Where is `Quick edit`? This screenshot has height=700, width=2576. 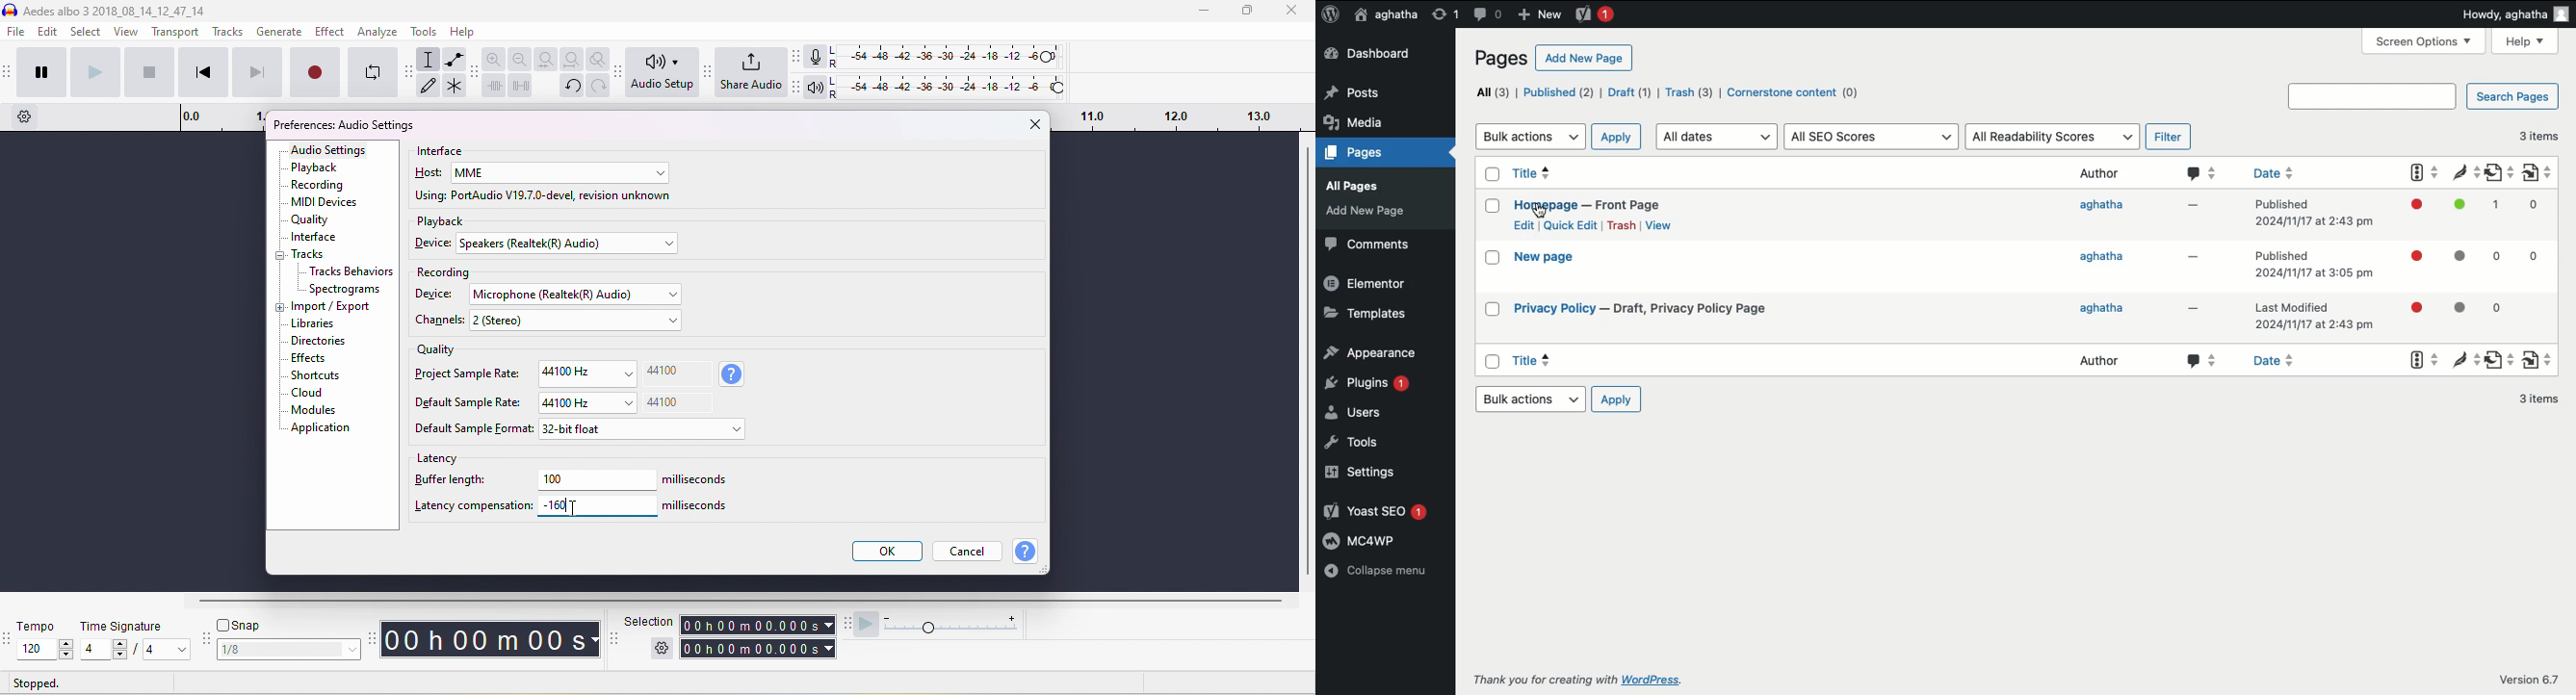
Quick edit is located at coordinates (1571, 225).